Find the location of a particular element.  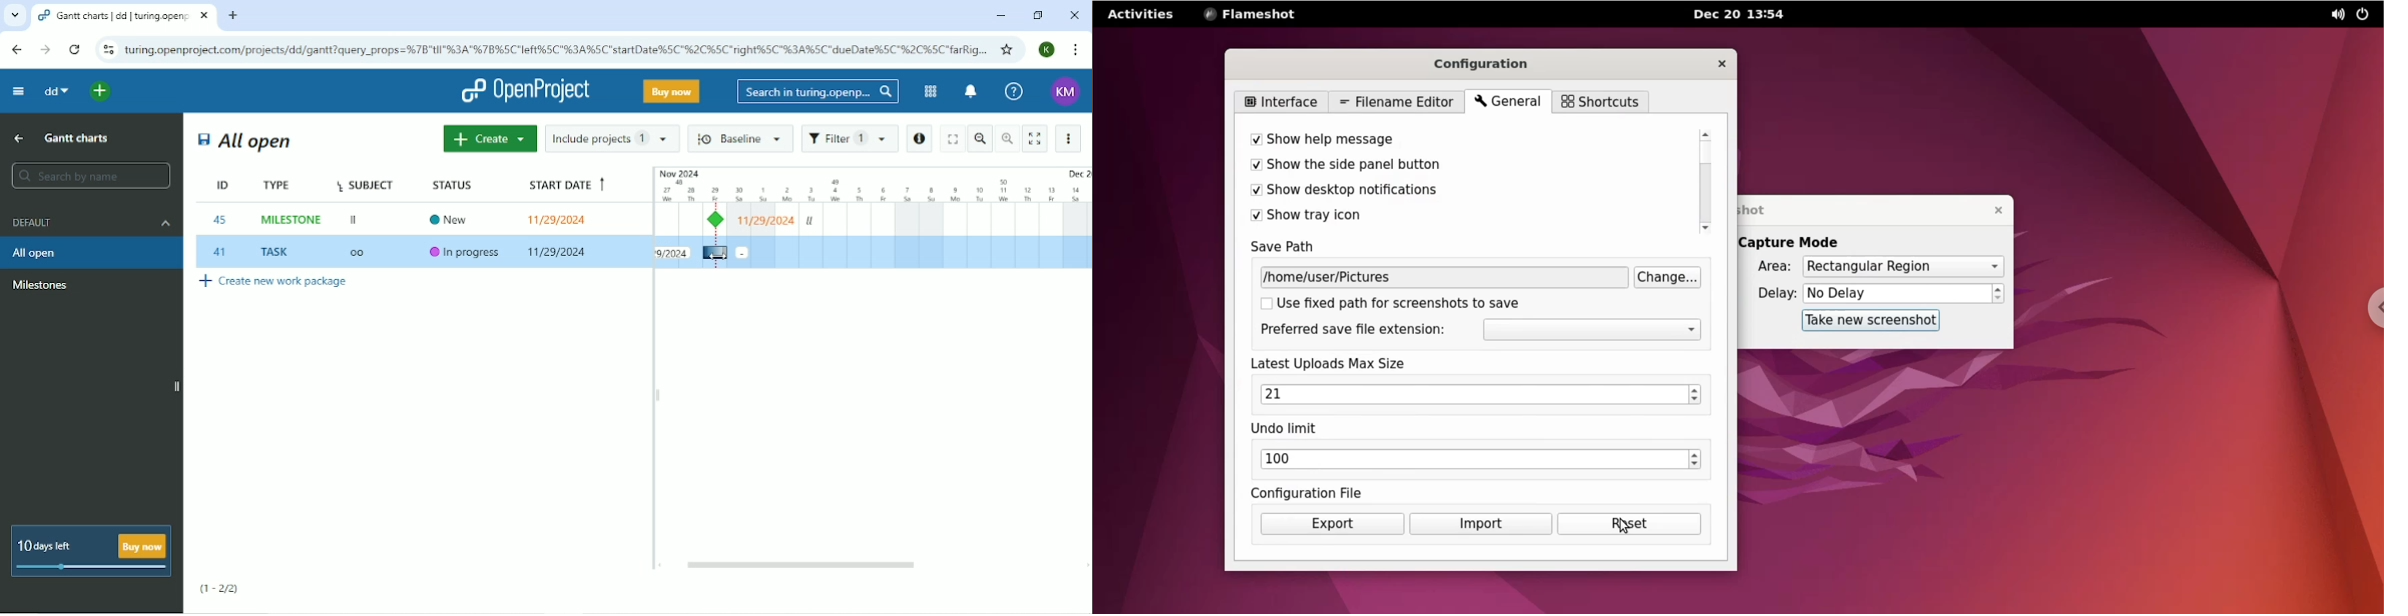

Type is located at coordinates (279, 185).